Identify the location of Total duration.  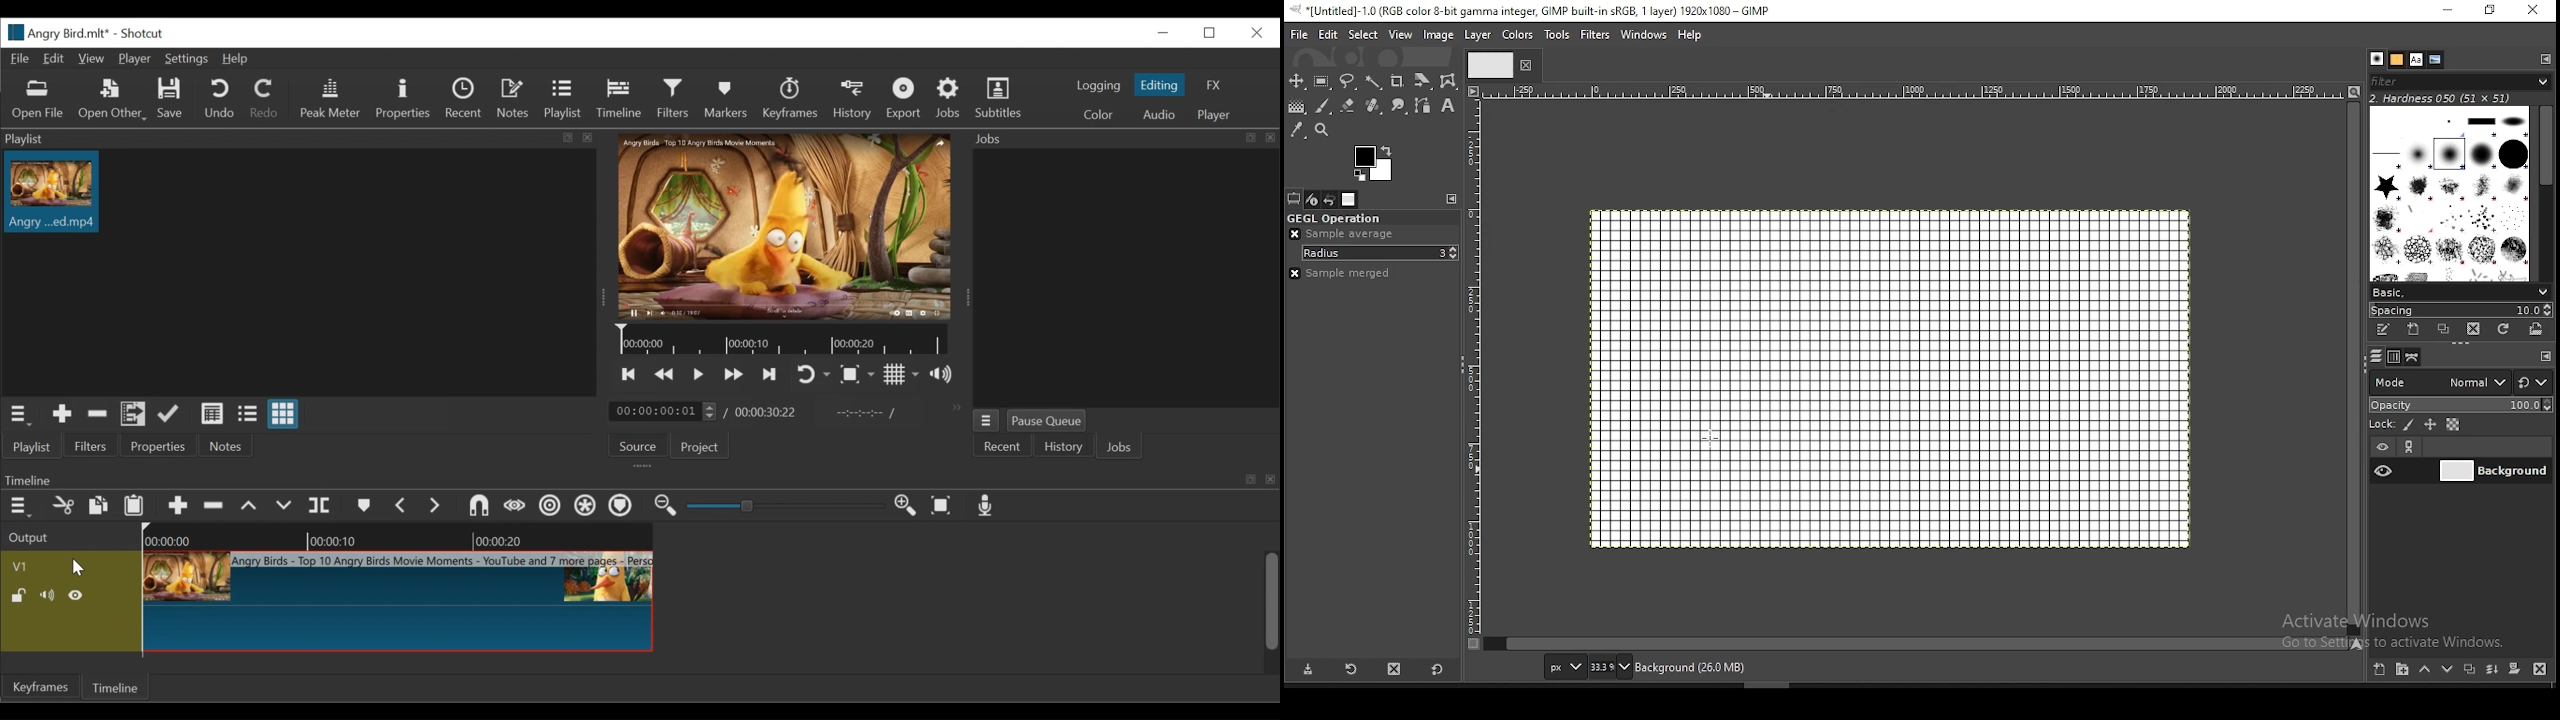
(769, 413).